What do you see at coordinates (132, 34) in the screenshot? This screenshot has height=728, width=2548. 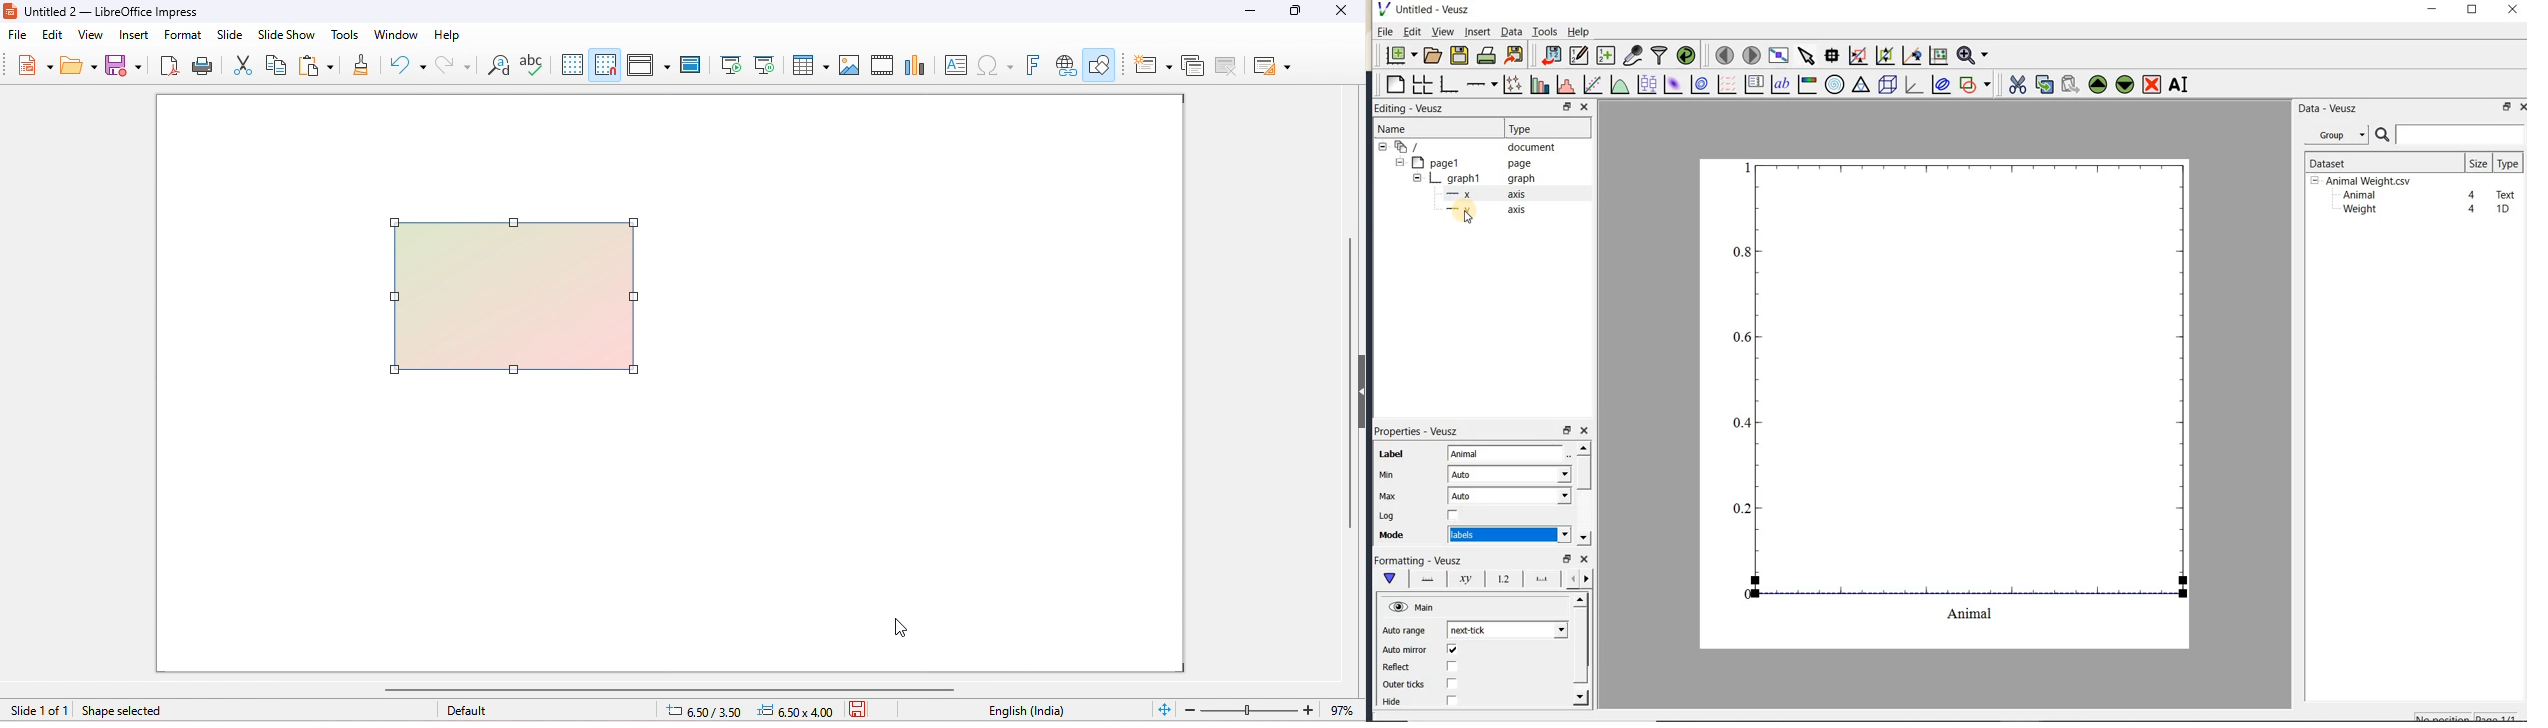 I see `insert` at bounding box center [132, 34].